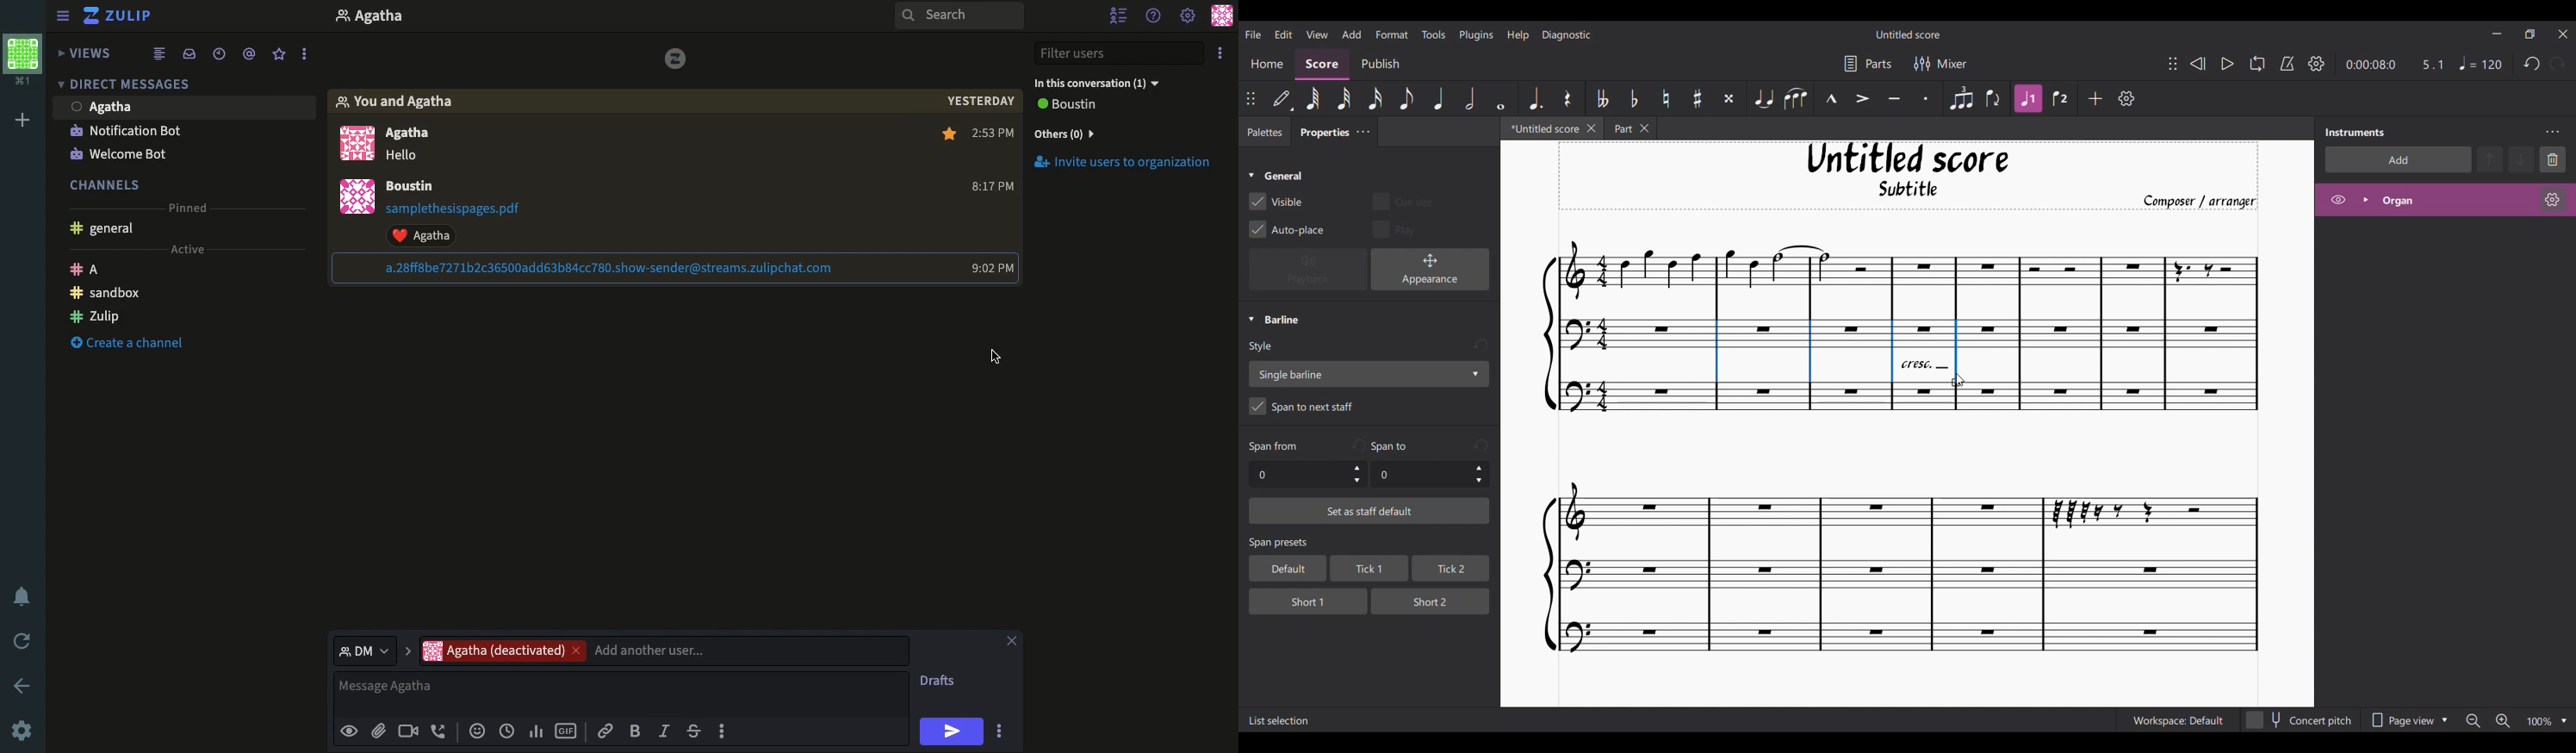 This screenshot has height=756, width=2576. Describe the element at coordinates (2257, 63) in the screenshot. I see `Looping playback` at that location.